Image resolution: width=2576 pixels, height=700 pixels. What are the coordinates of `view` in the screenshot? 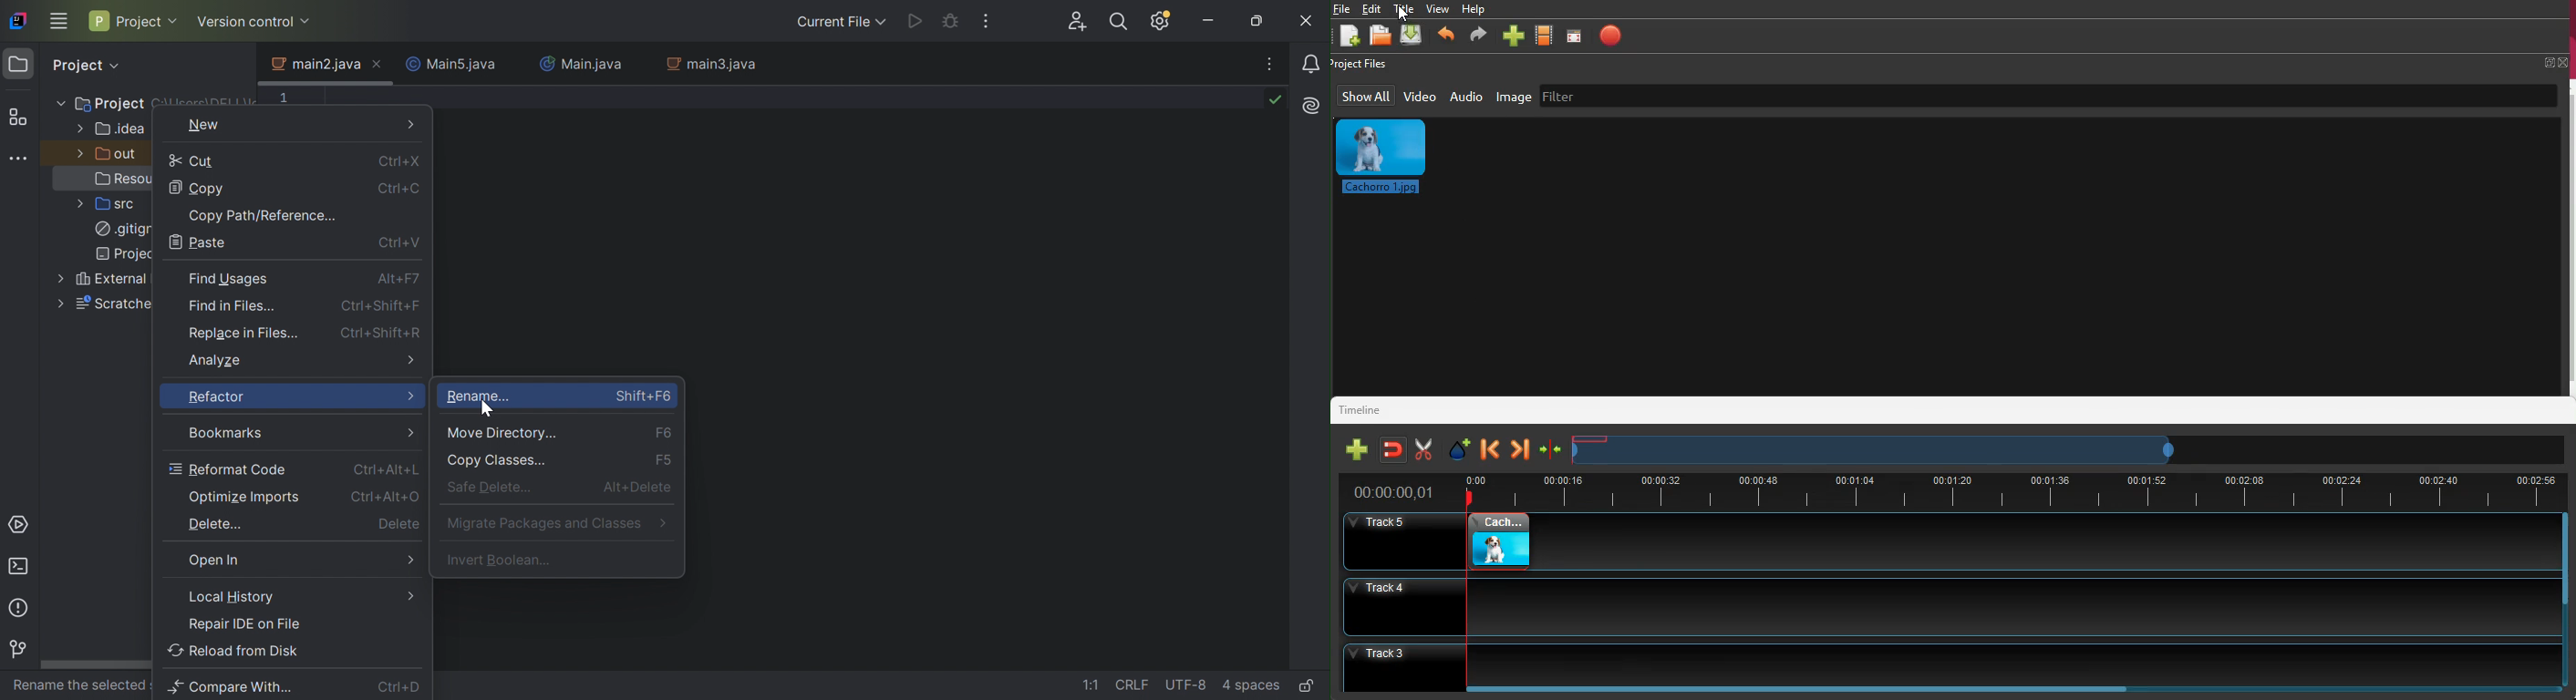 It's located at (1438, 8).